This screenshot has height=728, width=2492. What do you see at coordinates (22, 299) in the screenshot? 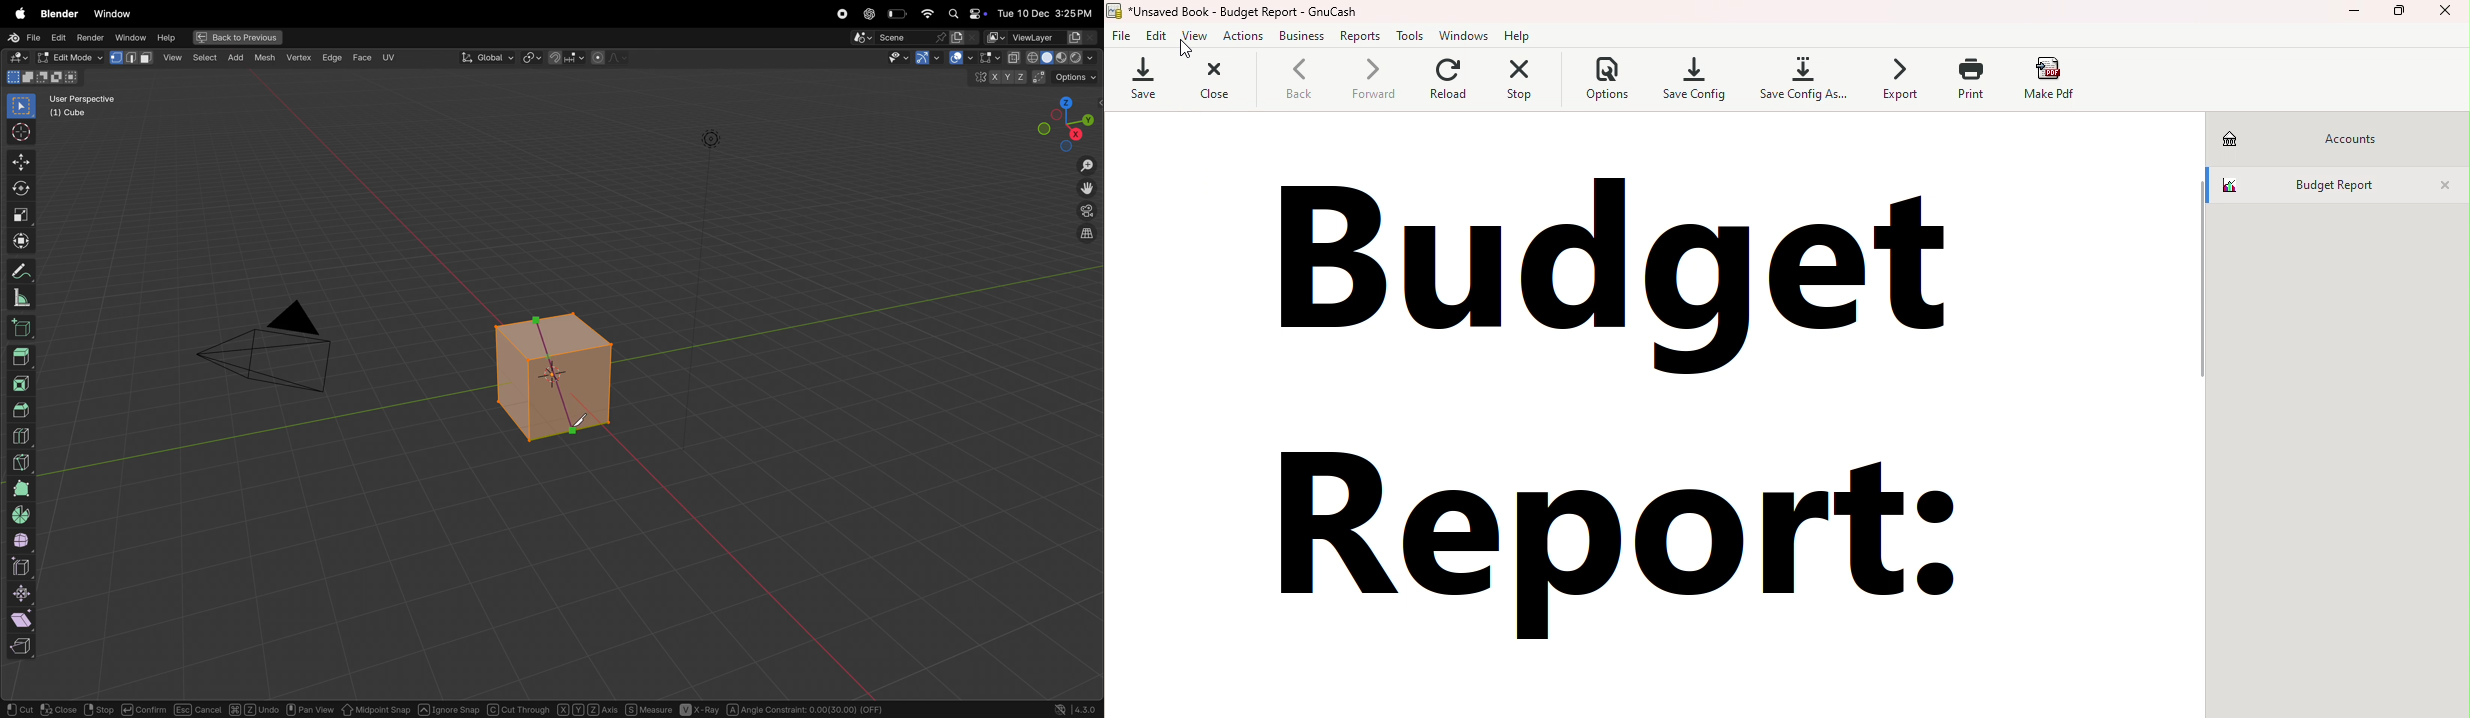
I see `measure` at bounding box center [22, 299].